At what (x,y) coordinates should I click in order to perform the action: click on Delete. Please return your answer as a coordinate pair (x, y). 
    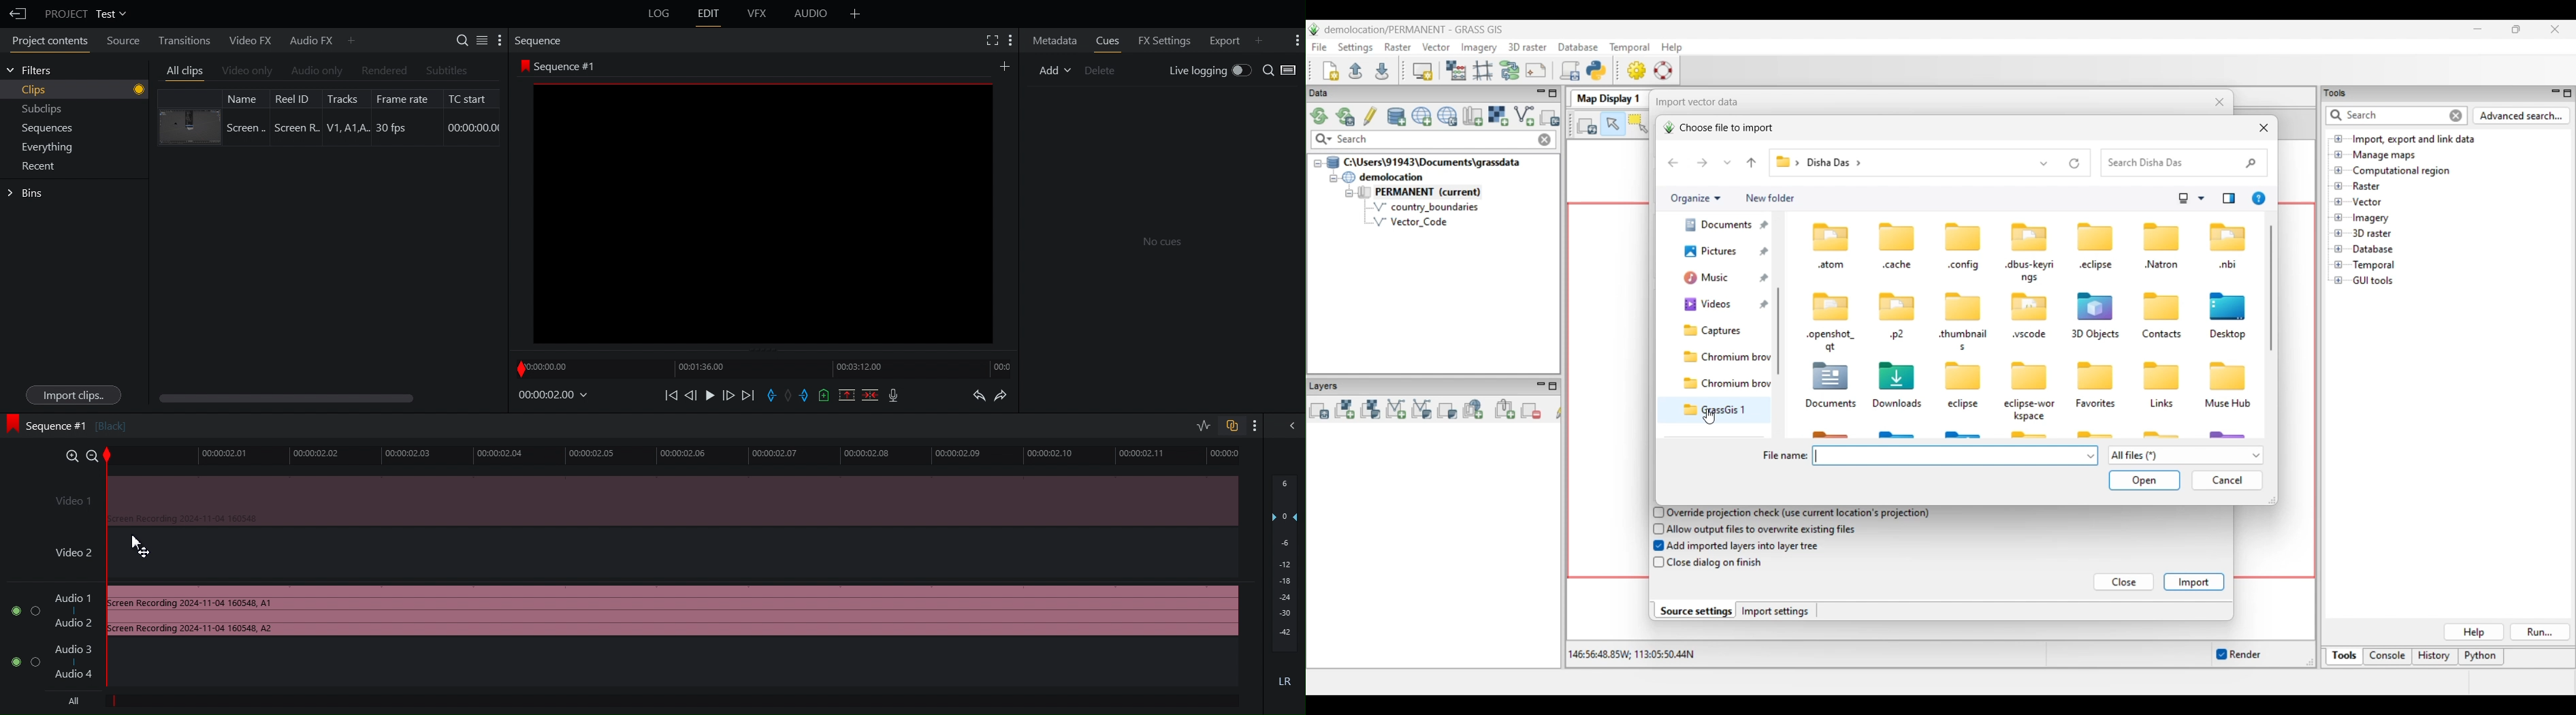
    Looking at the image, I should click on (1099, 69).